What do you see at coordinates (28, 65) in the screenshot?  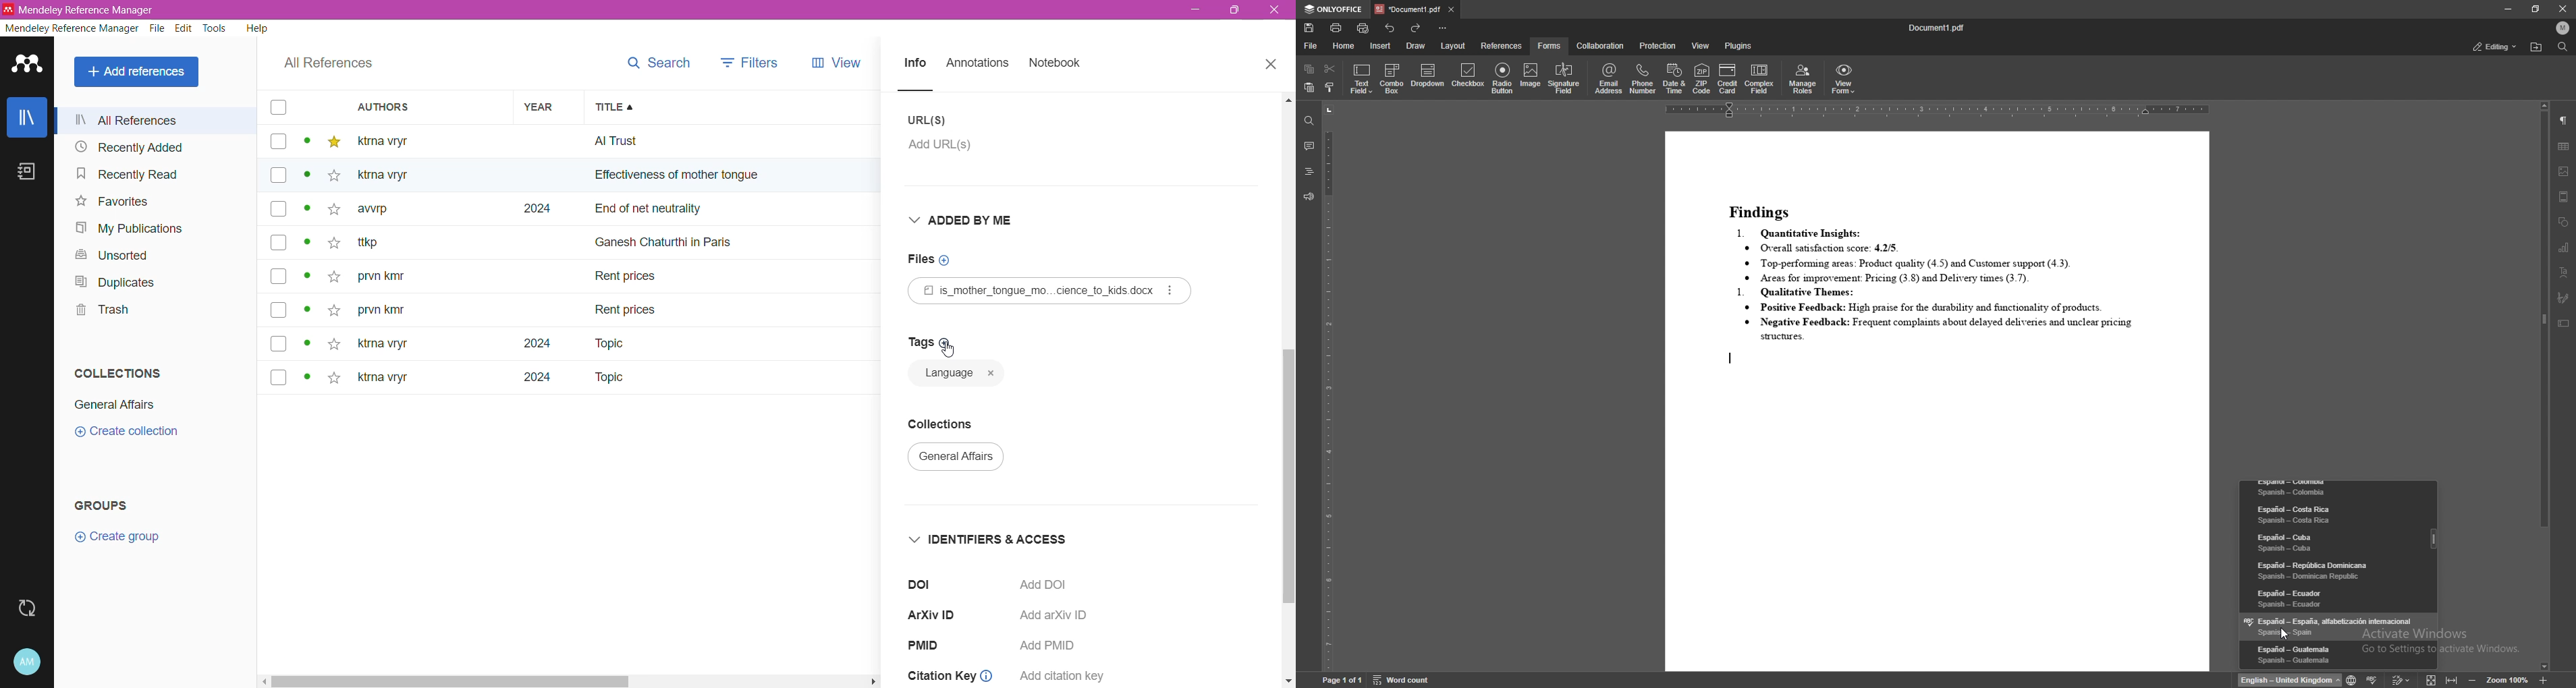 I see `Application Logo` at bounding box center [28, 65].